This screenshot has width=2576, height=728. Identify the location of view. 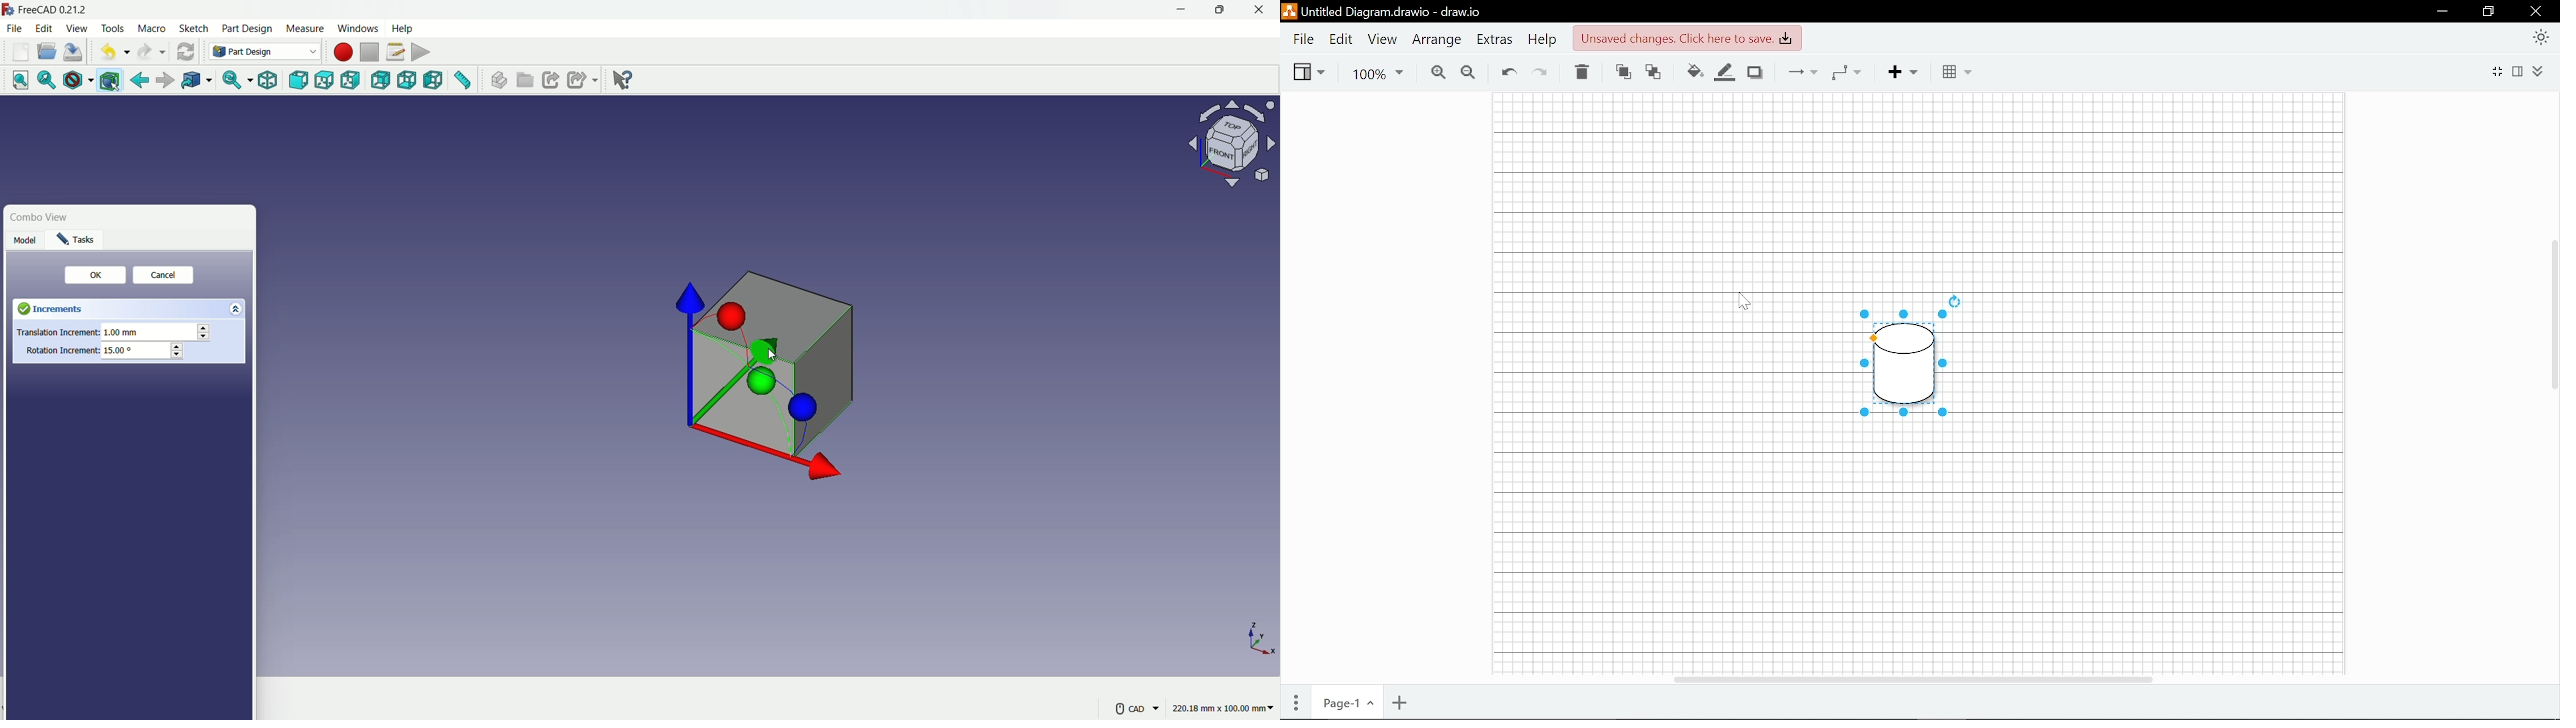
(76, 28).